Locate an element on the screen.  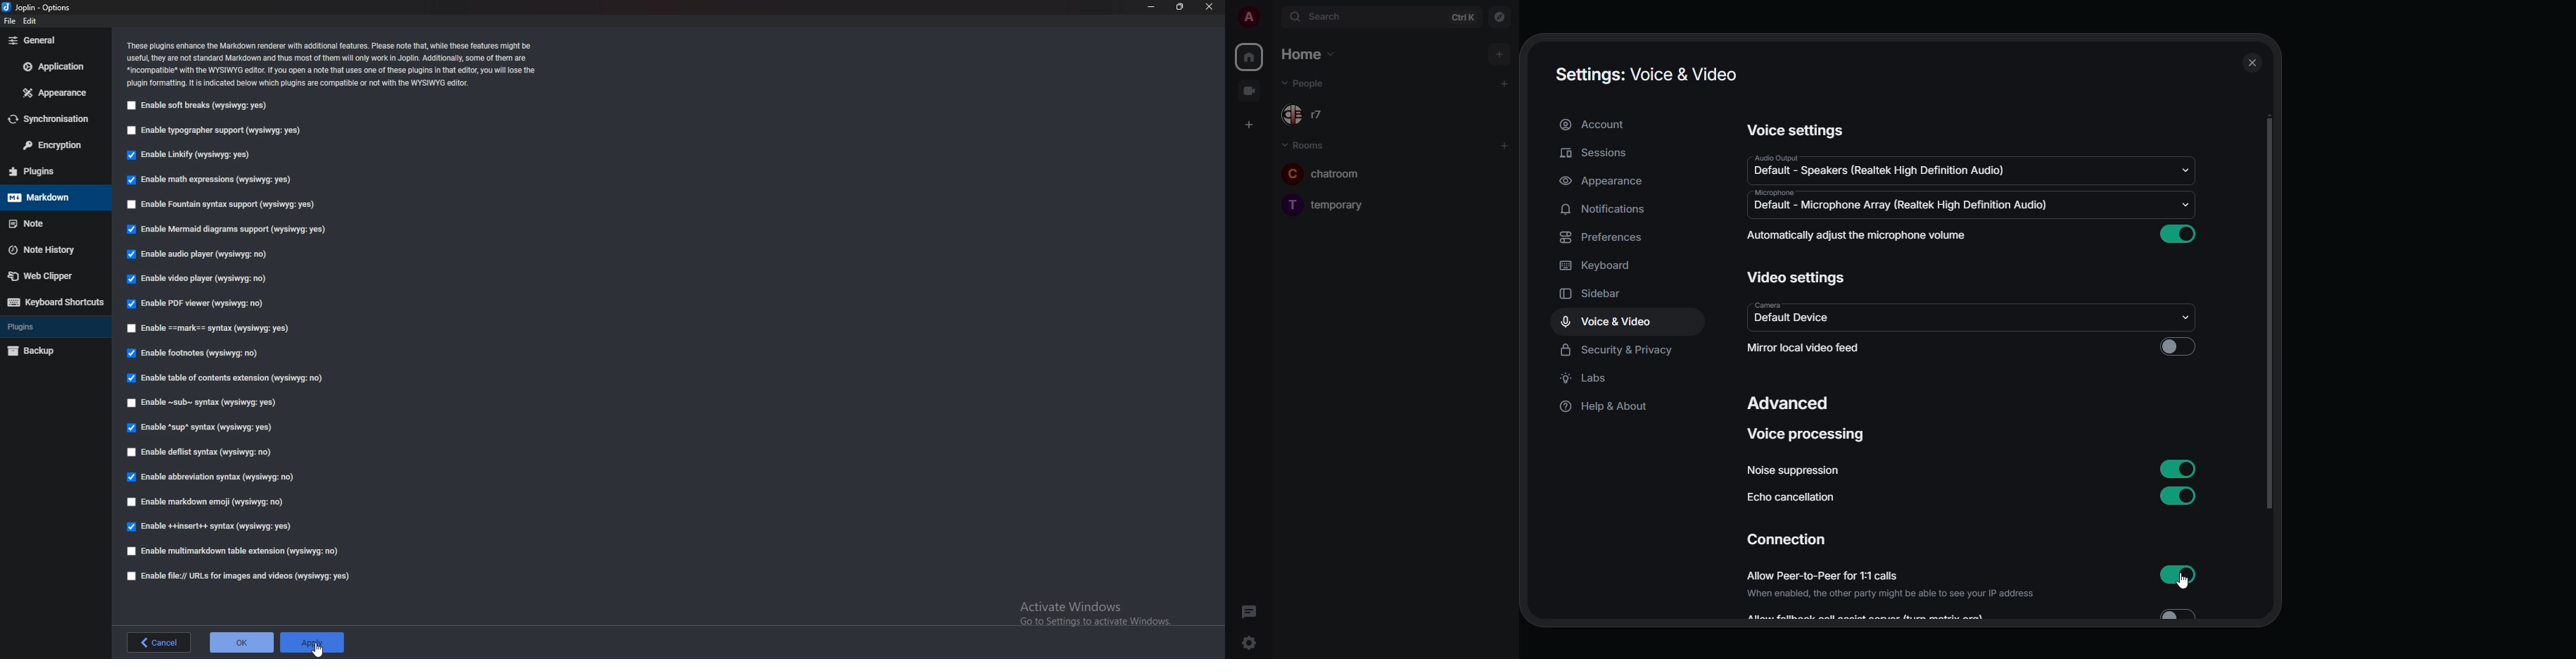
apply is located at coordinates (310, 643).